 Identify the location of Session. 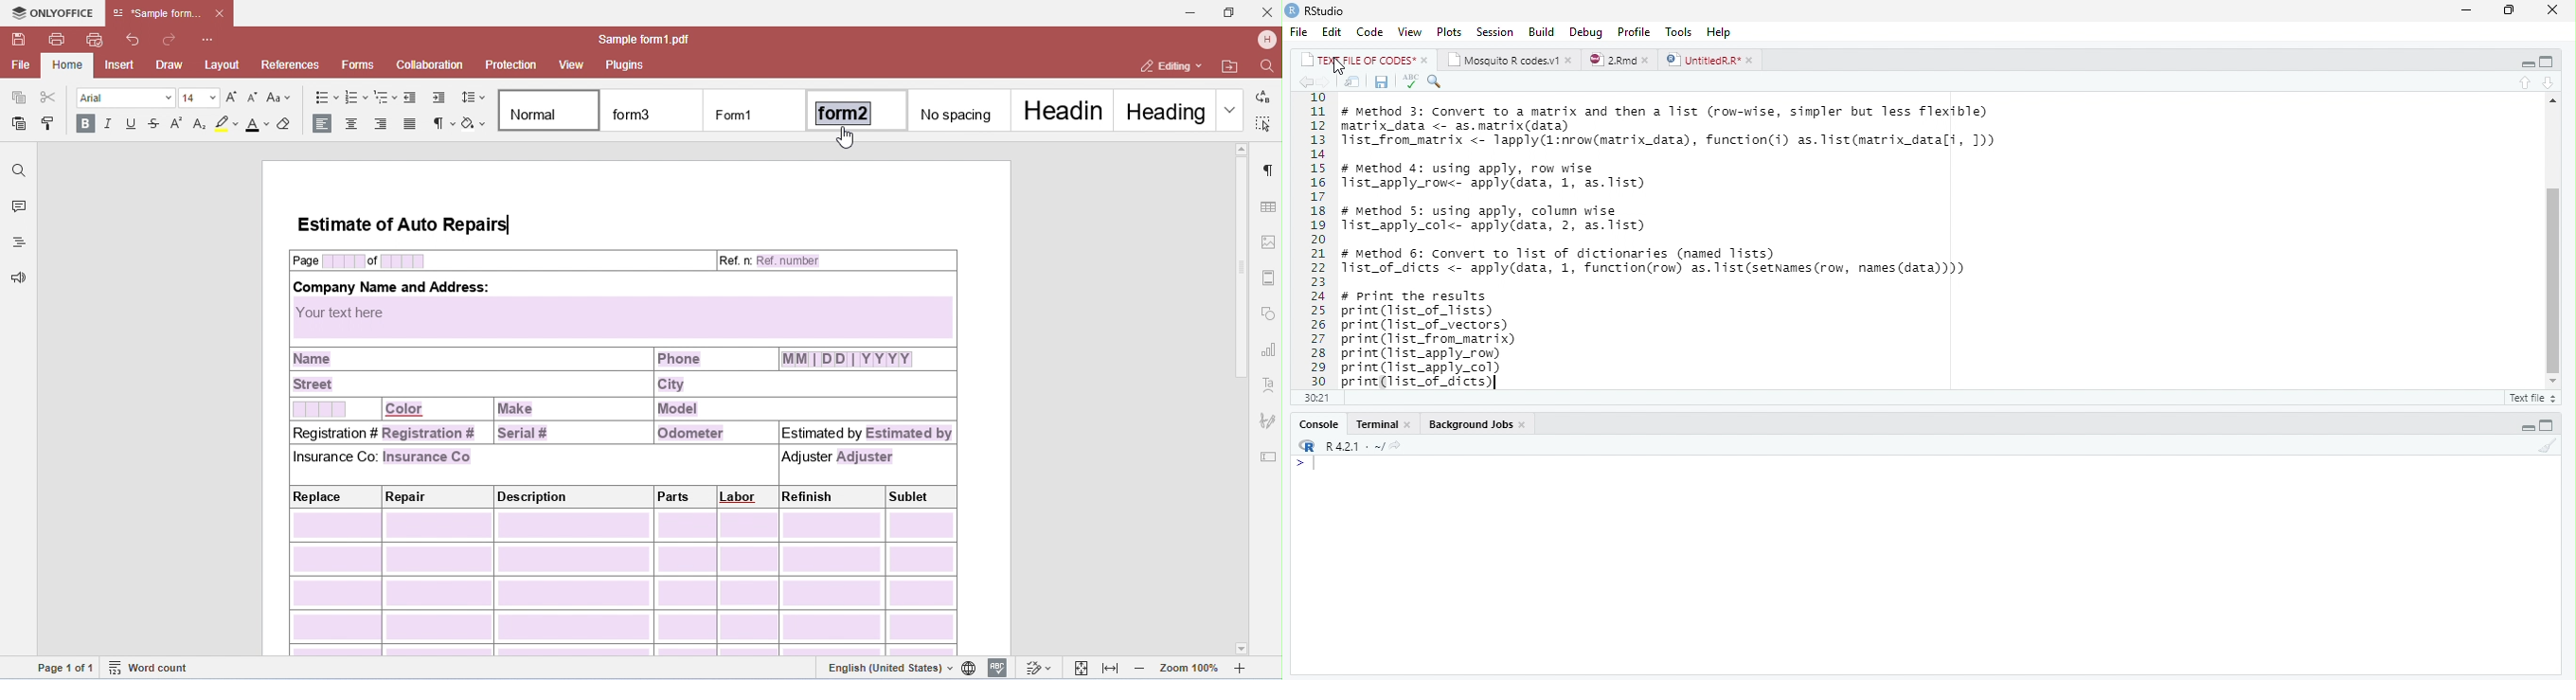
(1496, 31).